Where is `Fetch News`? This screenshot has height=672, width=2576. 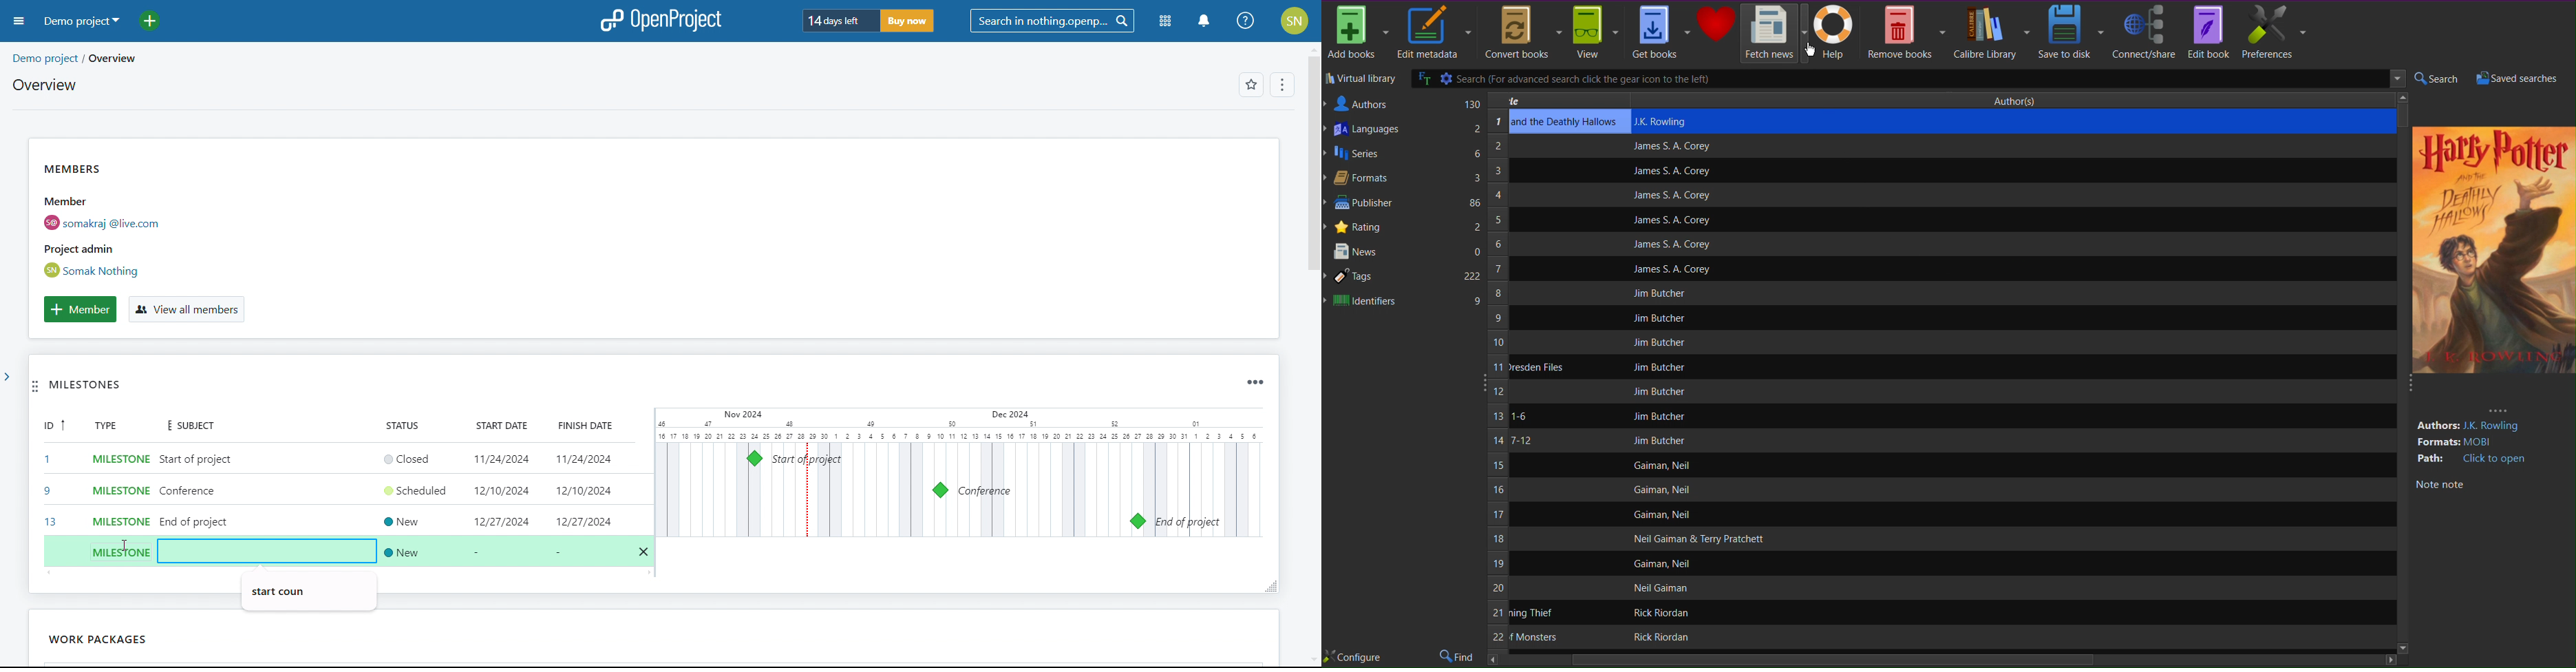 Fetch News is located at coordinates (1776, 32).